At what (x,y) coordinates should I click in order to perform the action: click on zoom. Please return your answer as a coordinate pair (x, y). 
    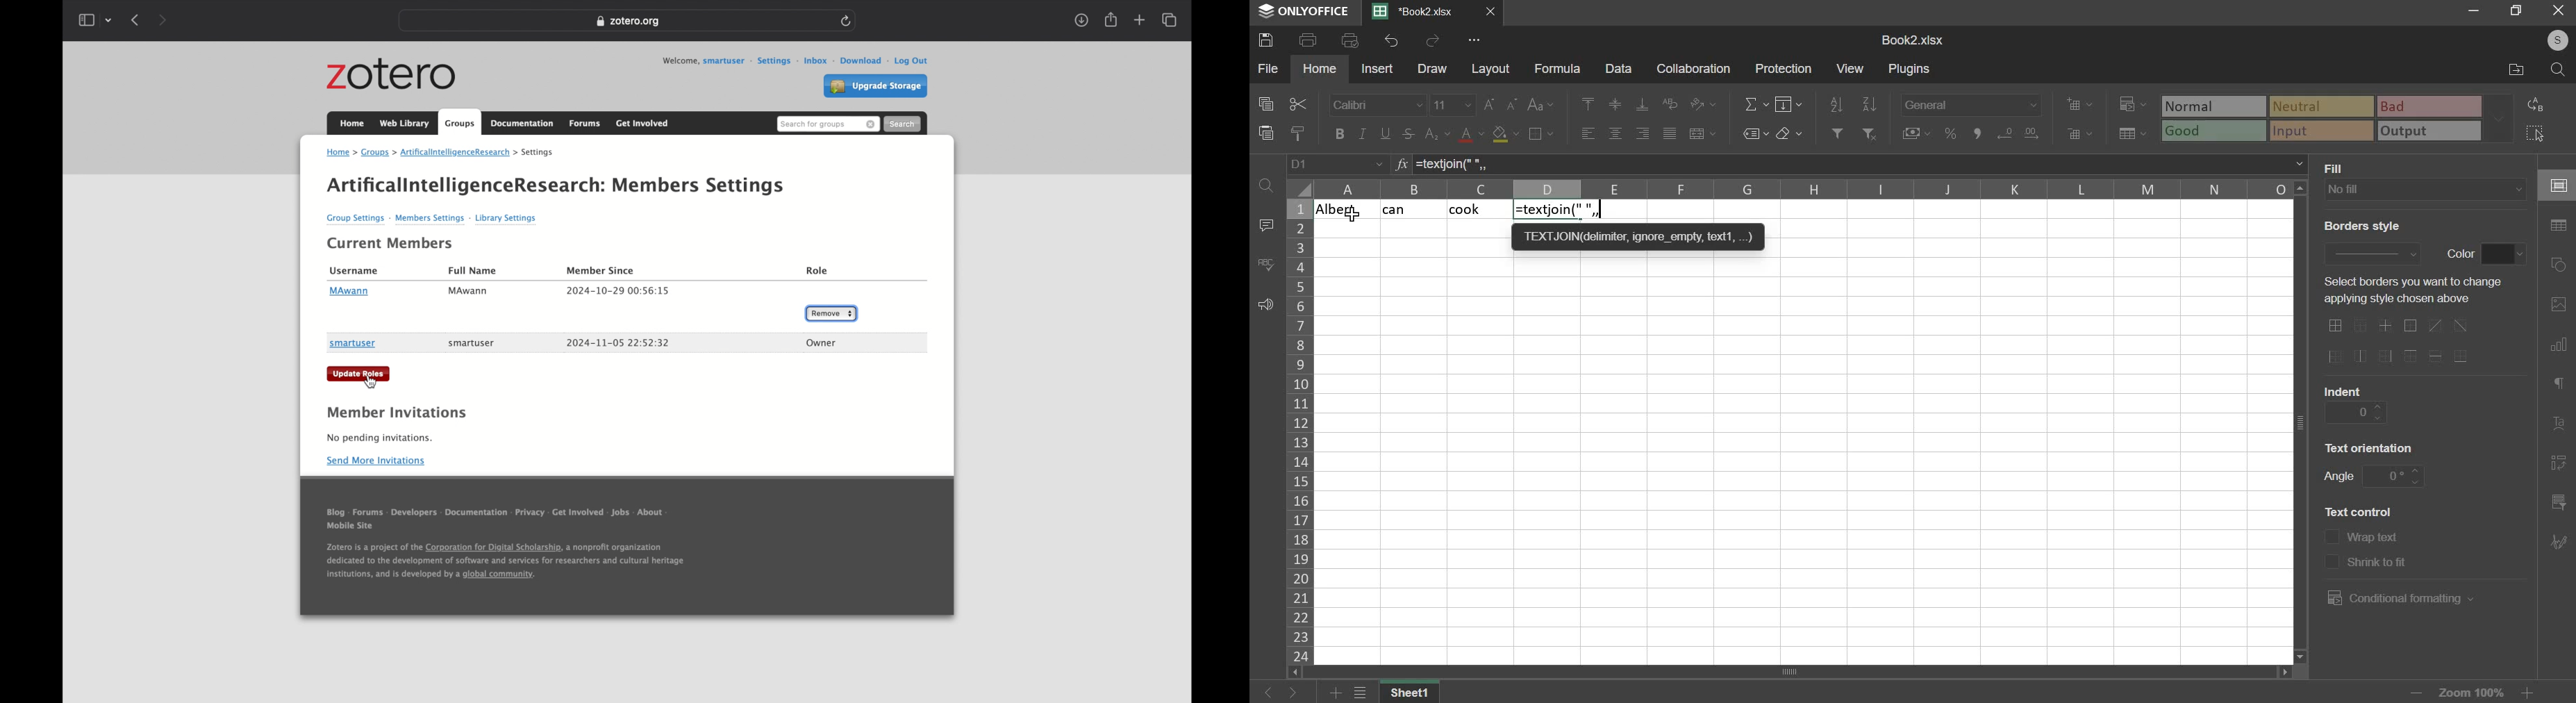
    Looking at the image, I should click on (2470, 690).